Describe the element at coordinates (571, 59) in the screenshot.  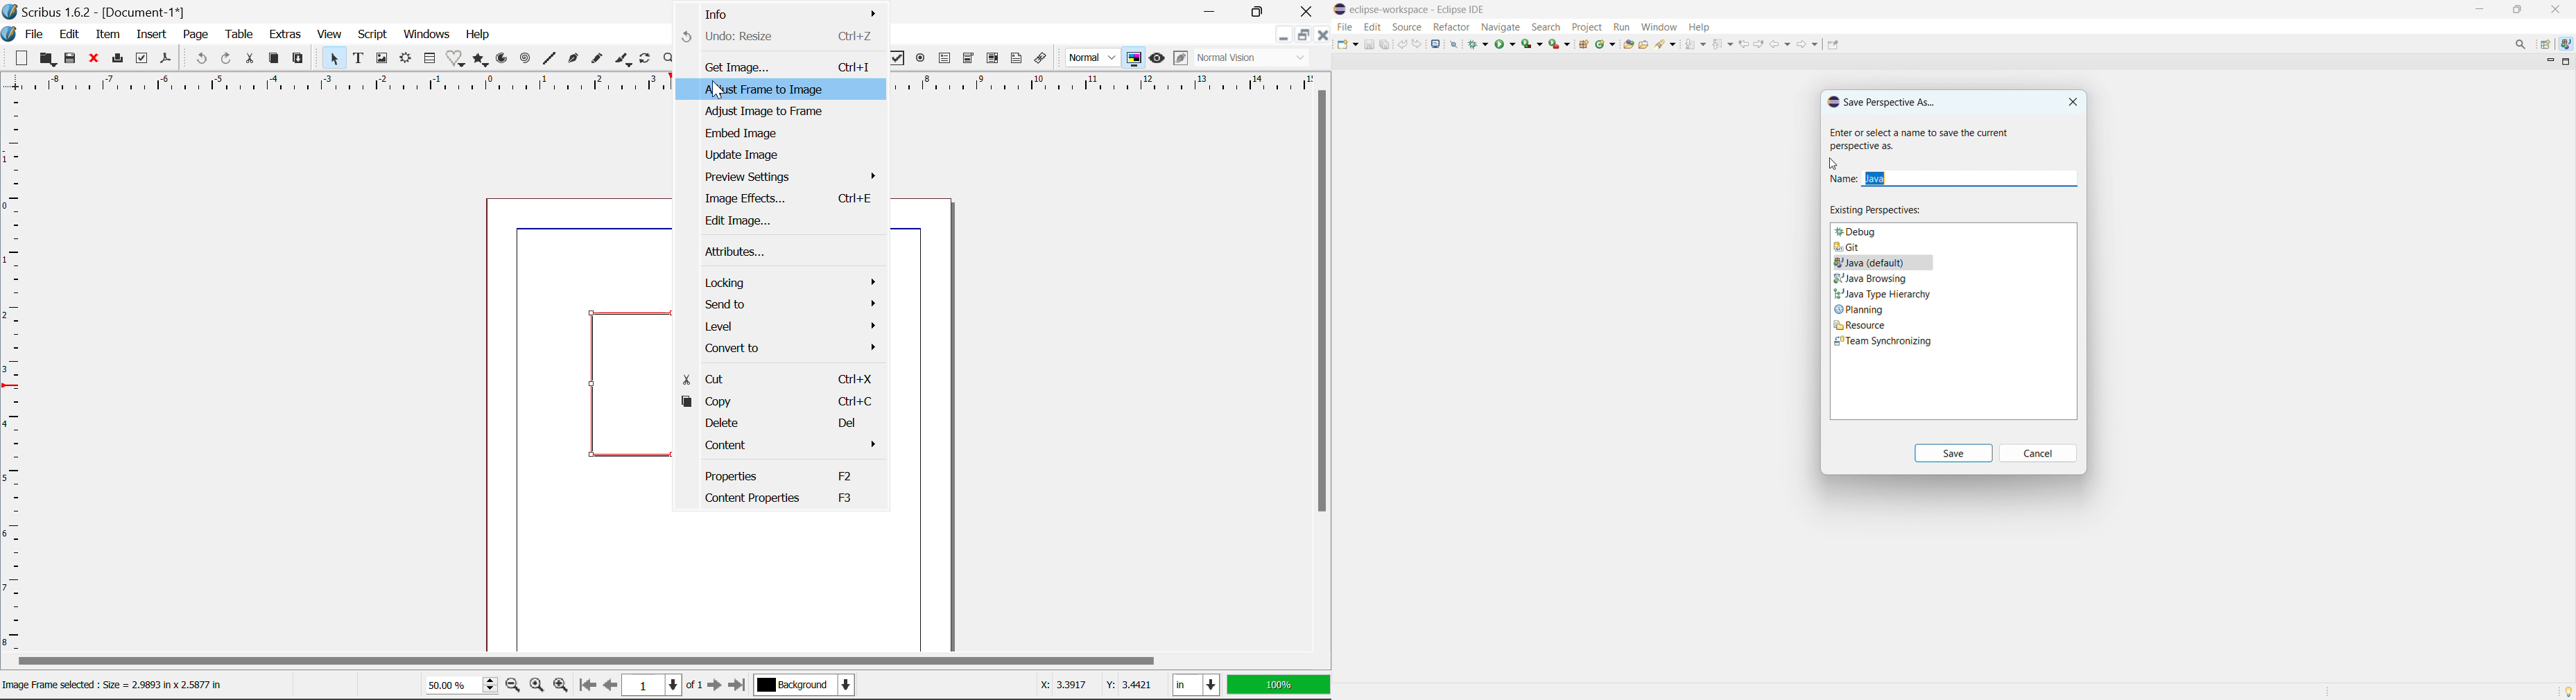
I see `Bezier Curve` at that location.